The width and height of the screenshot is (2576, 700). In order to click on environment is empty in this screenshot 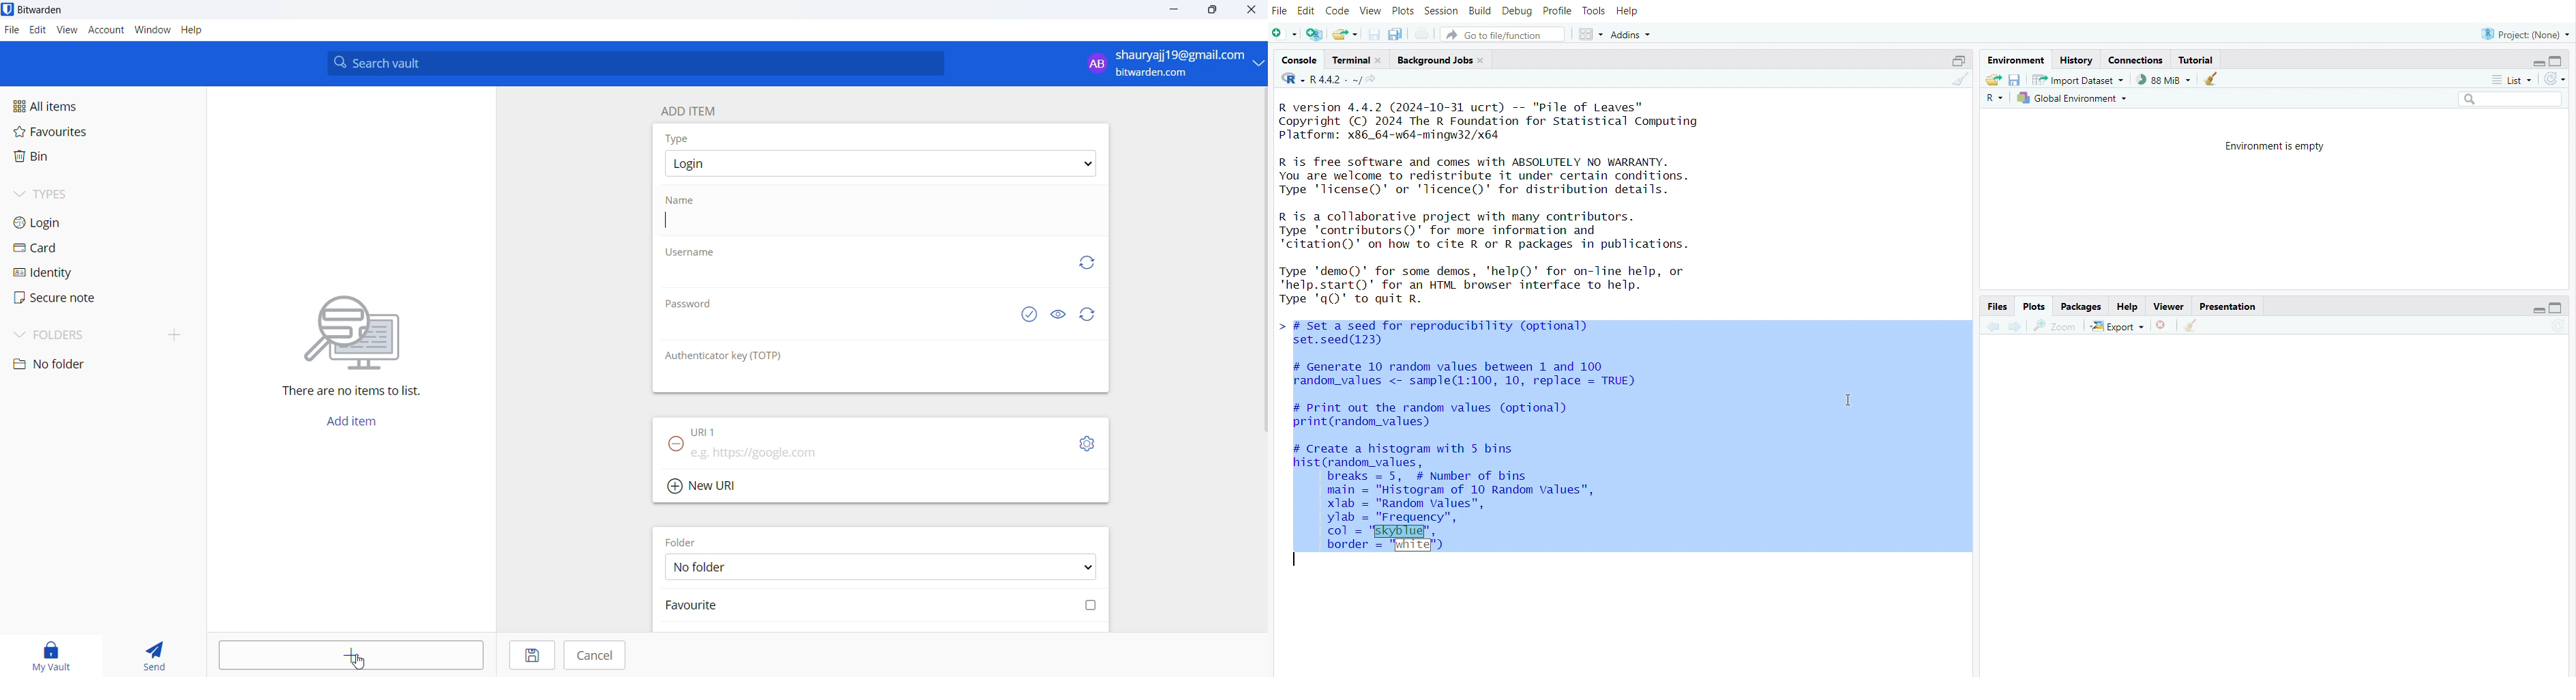, I will do `click(2270, 146)`.